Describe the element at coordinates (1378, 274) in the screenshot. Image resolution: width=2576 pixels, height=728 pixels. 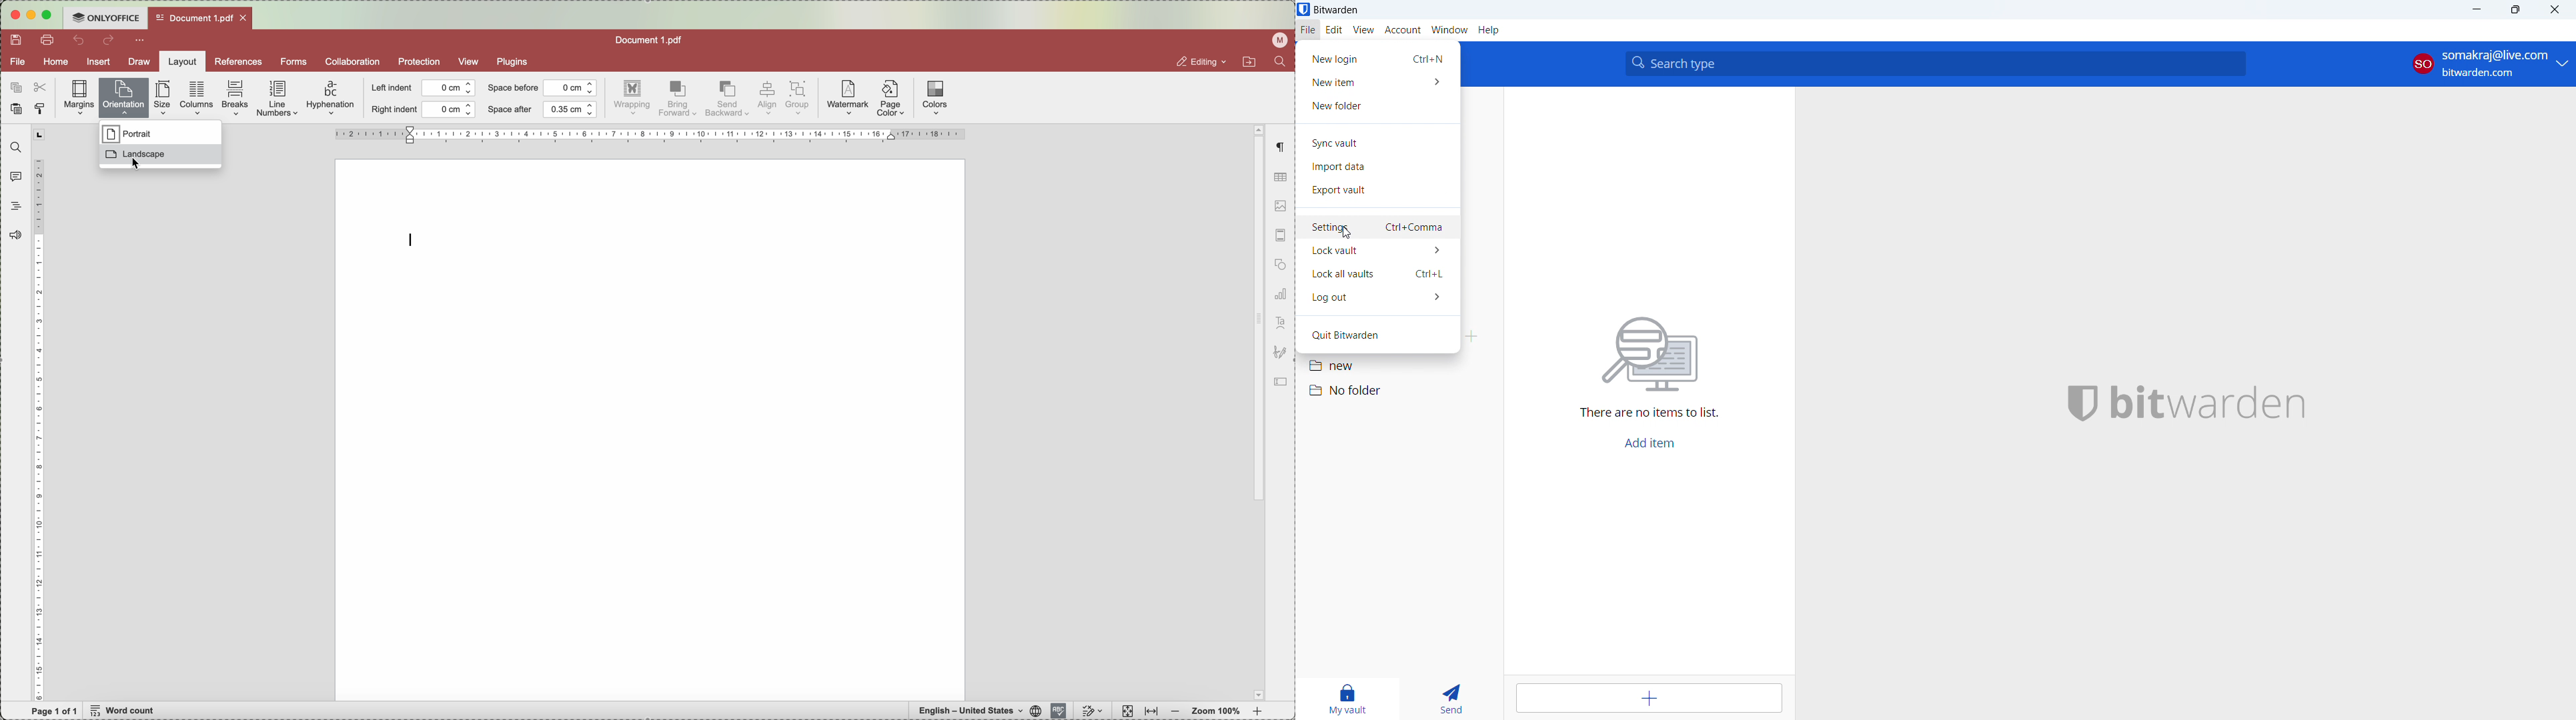
I see `lock all vaults` at that location.